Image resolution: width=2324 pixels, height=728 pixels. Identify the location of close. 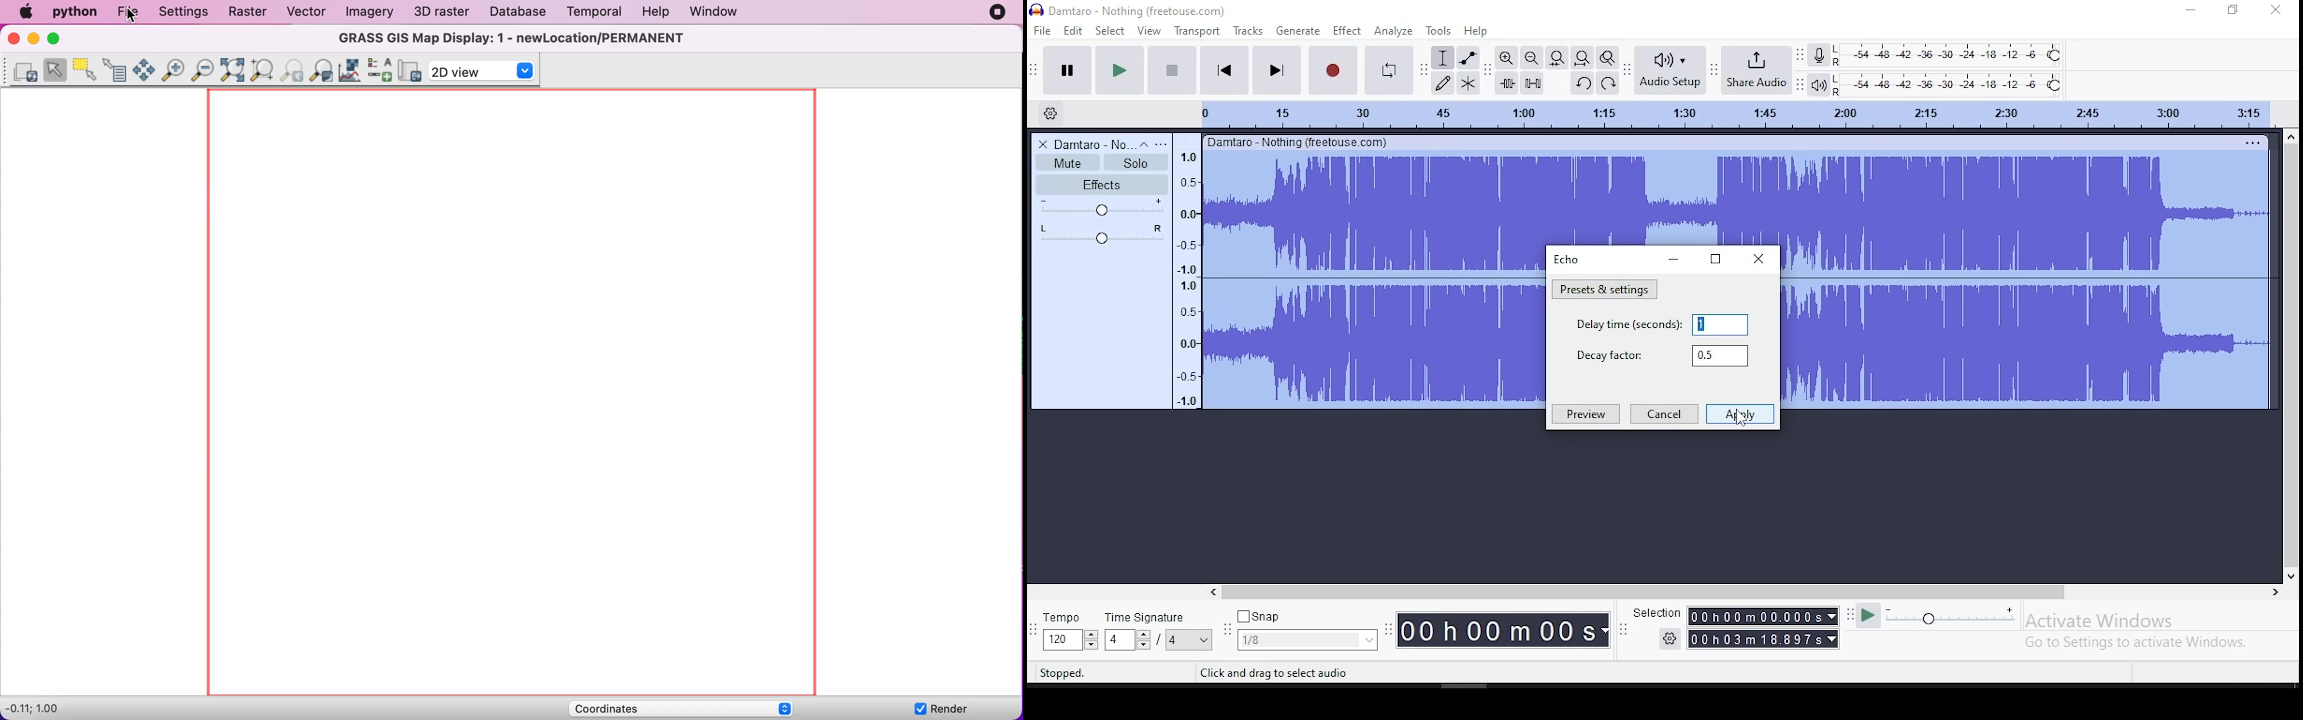
(1757, 259).